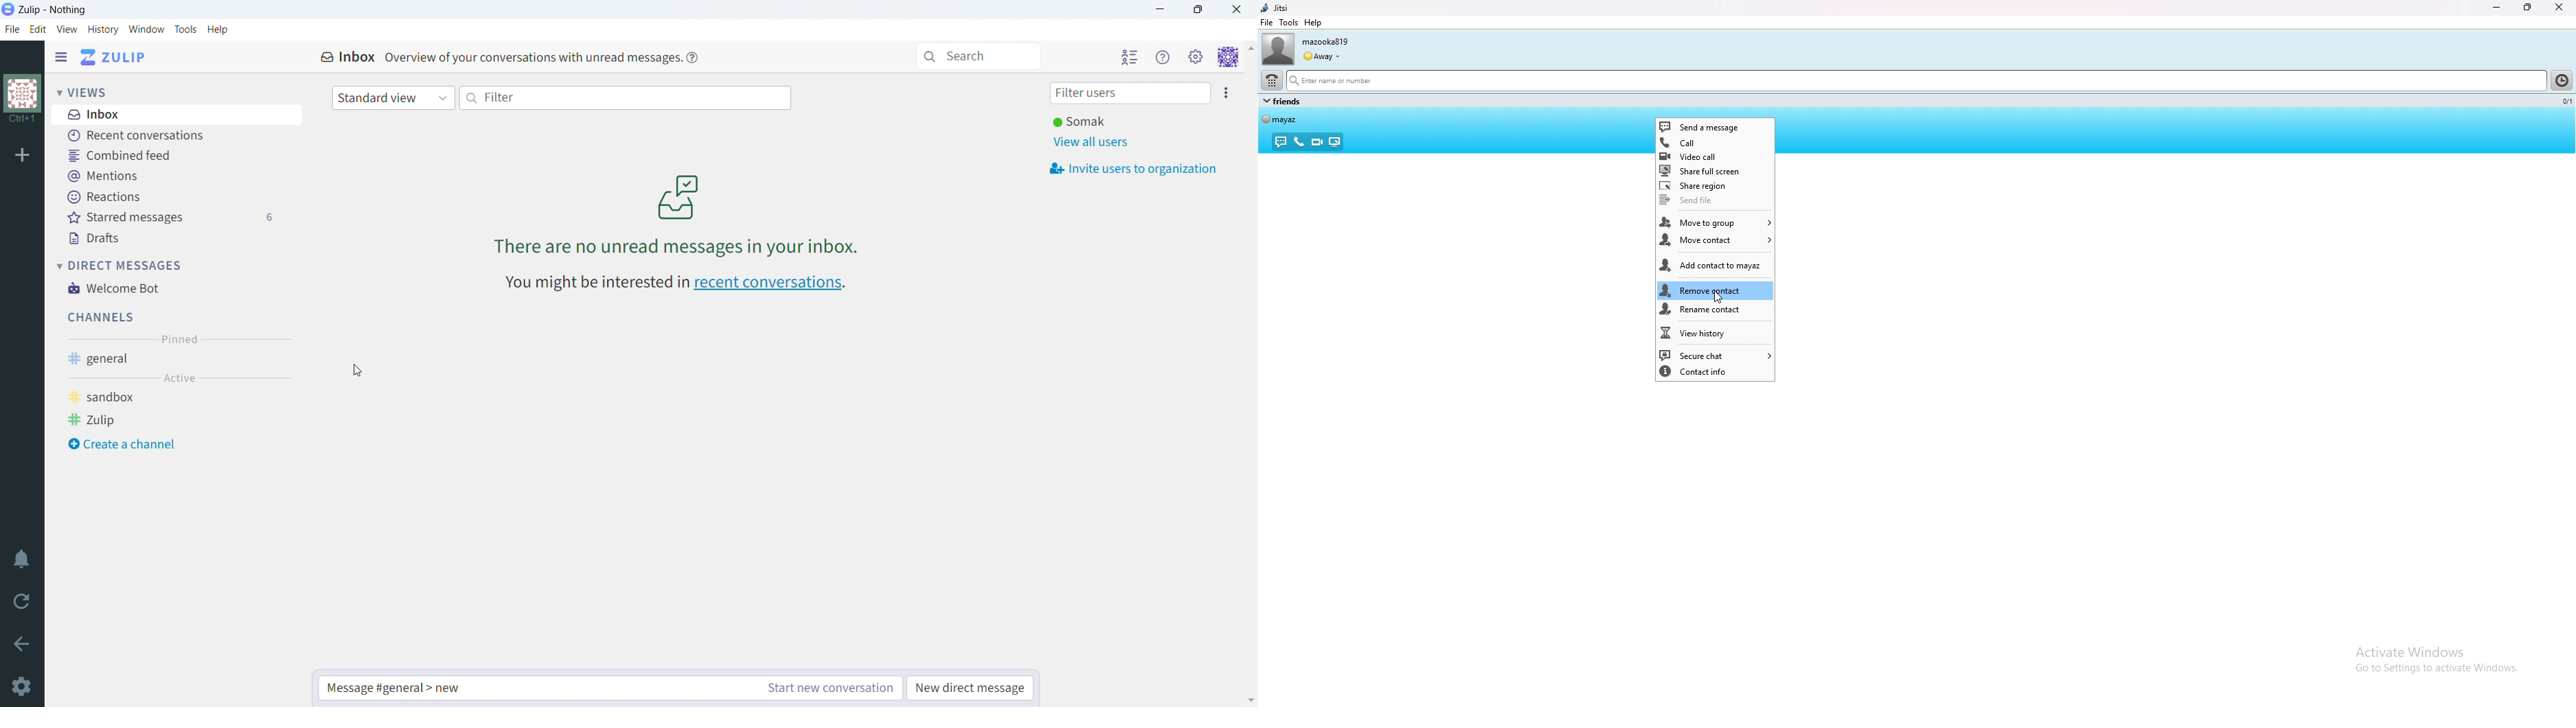  Describe the element at coordinates (1271, 80) in the screenshot. I see `dialpad` at that location.